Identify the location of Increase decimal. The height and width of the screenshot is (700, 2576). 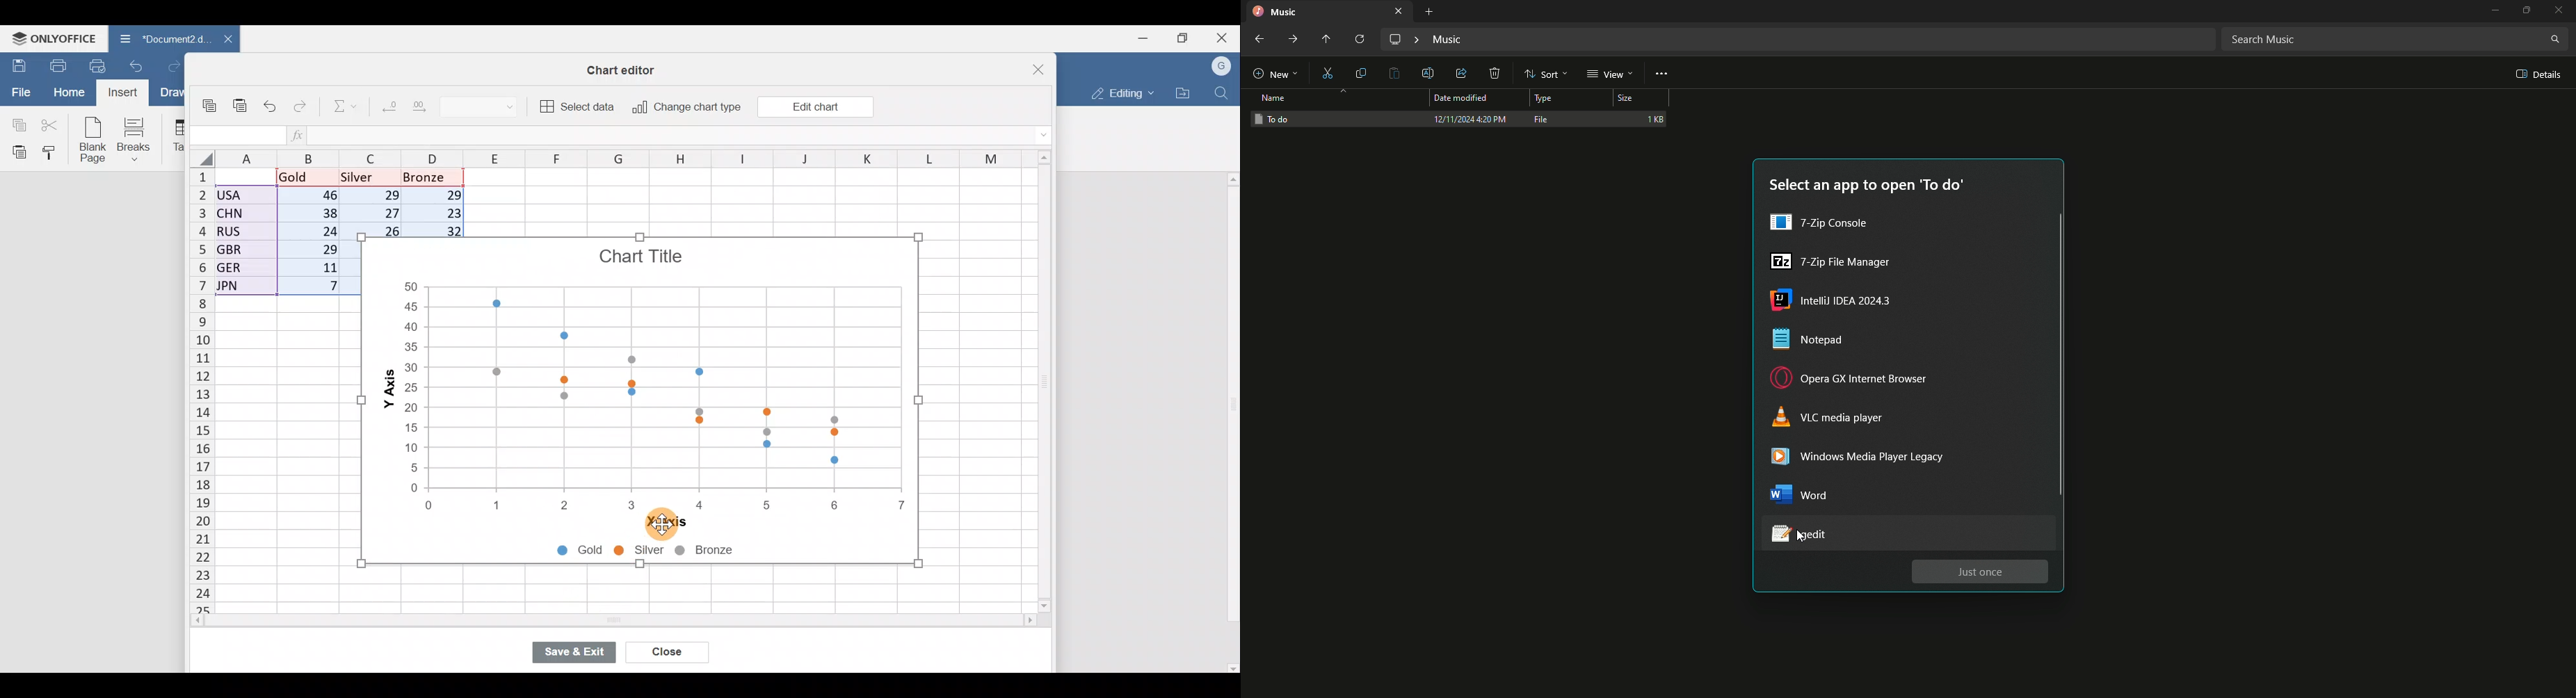
(429, 110).